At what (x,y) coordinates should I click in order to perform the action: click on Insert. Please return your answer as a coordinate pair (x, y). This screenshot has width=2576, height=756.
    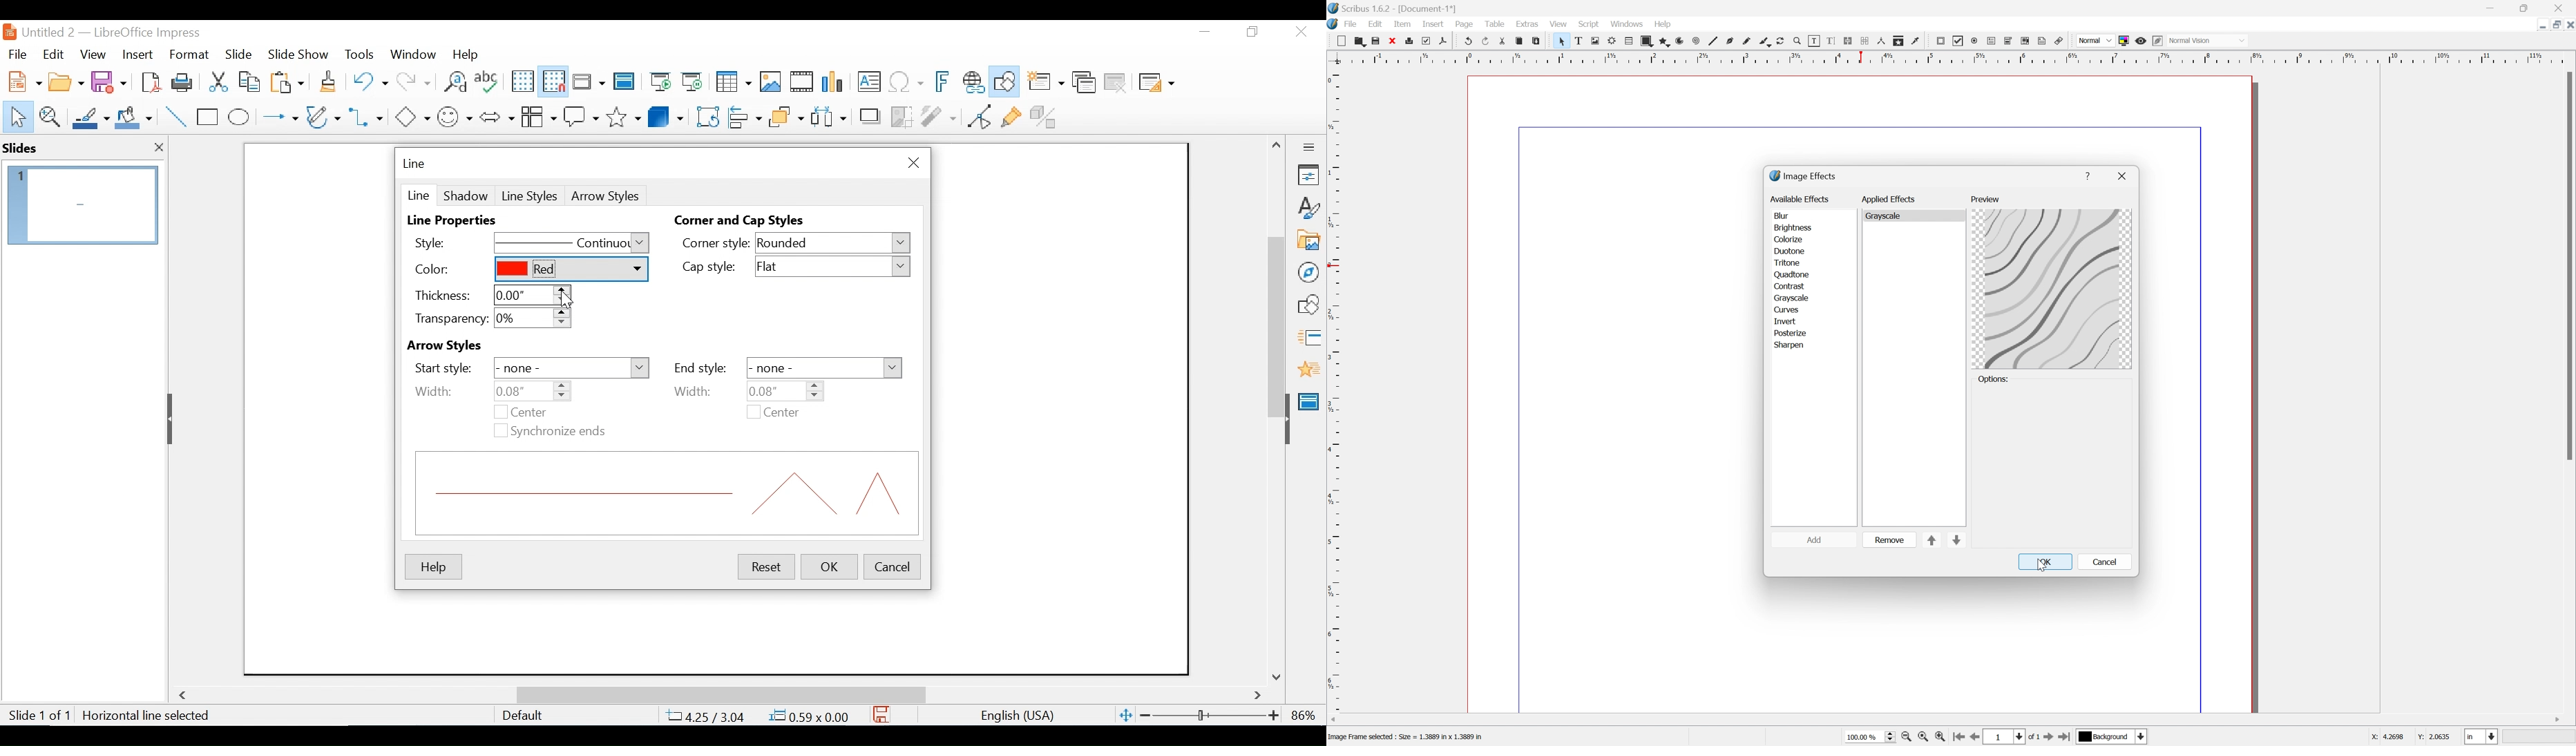
    Looking at the image, I should click on (136, 55).